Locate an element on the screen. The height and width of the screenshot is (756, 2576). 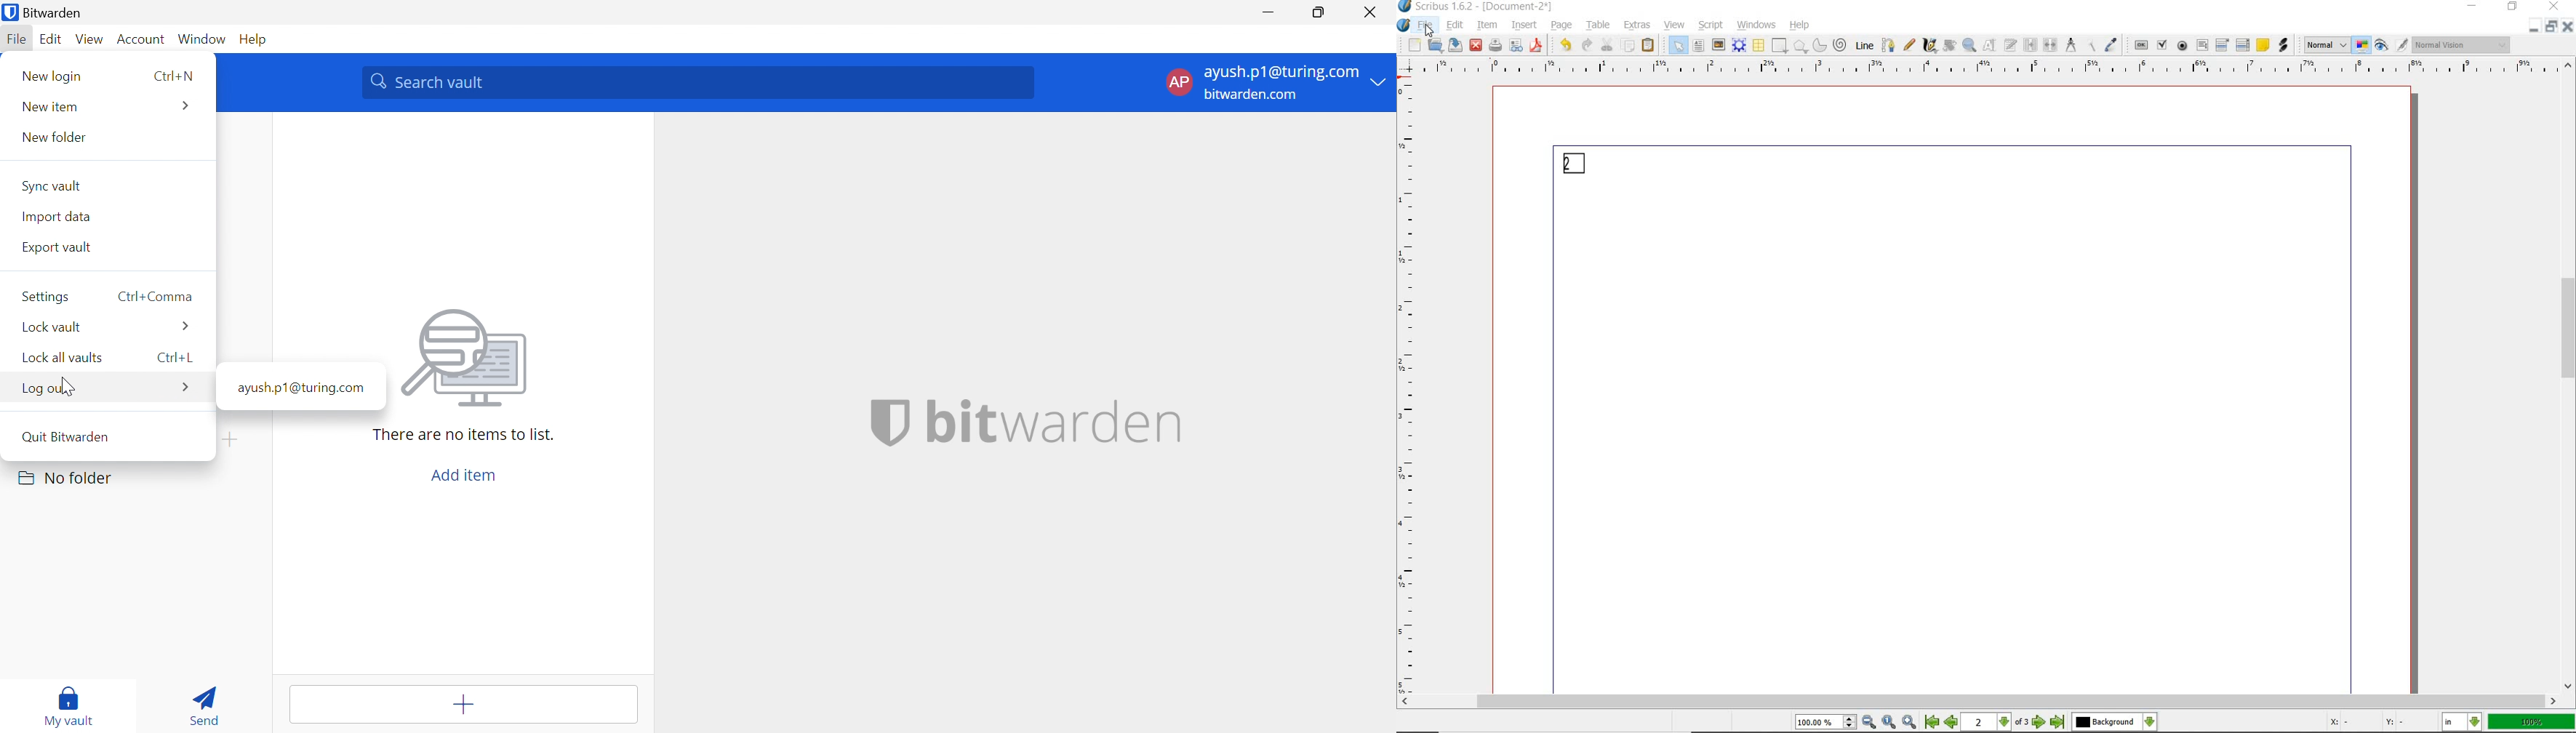
Send is located at coordinates (203, 704).